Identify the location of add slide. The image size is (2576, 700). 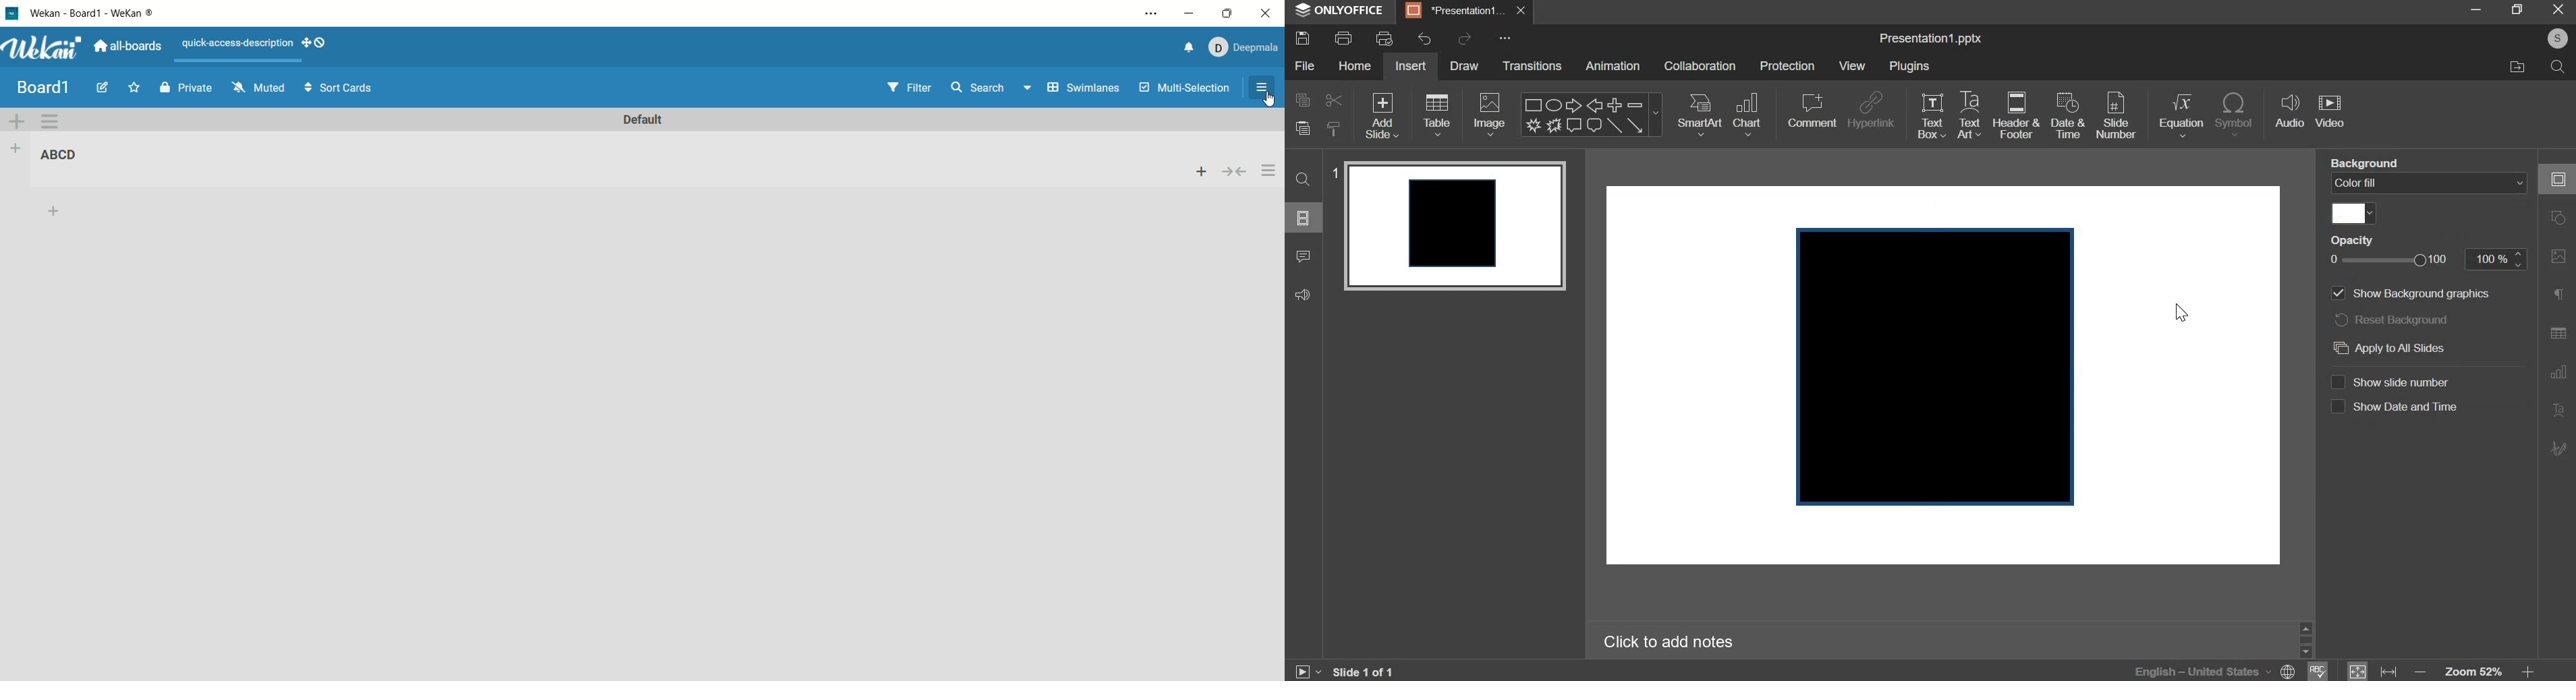
(1380, 116).